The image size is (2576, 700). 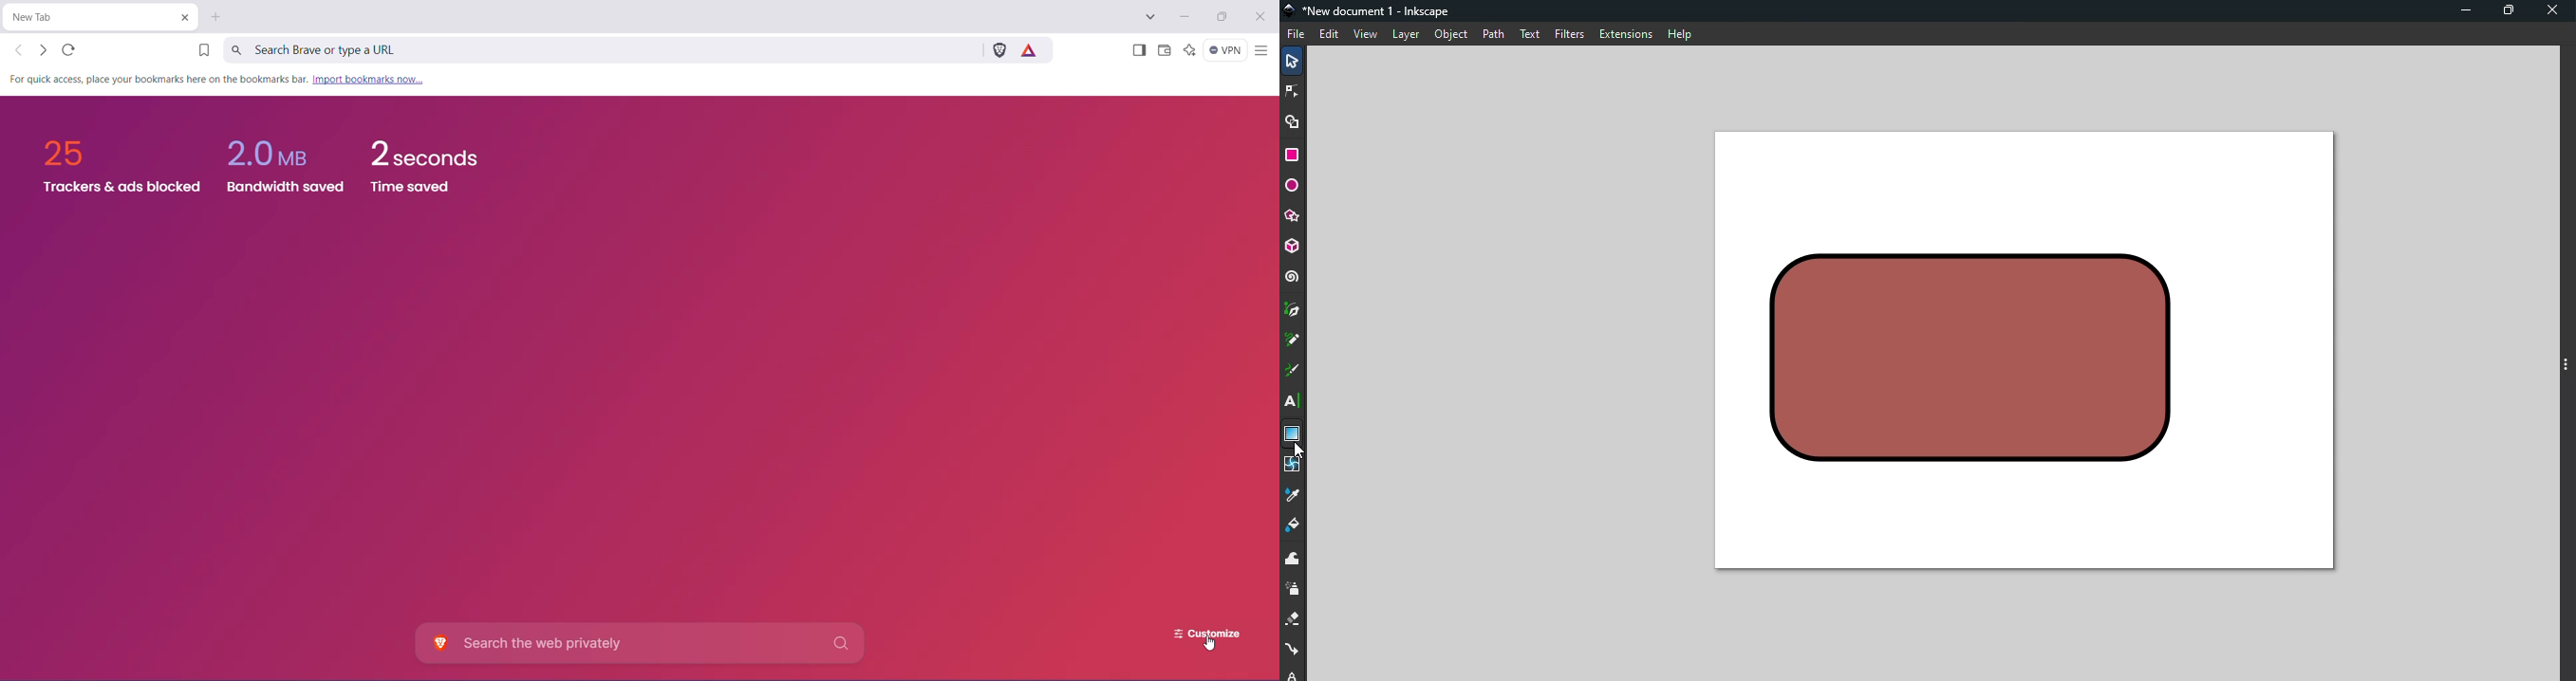 What do you see at coordinates (1294, 496) in the screenshot?
I see `Dropper tool` at bounding box center [1294, 496].